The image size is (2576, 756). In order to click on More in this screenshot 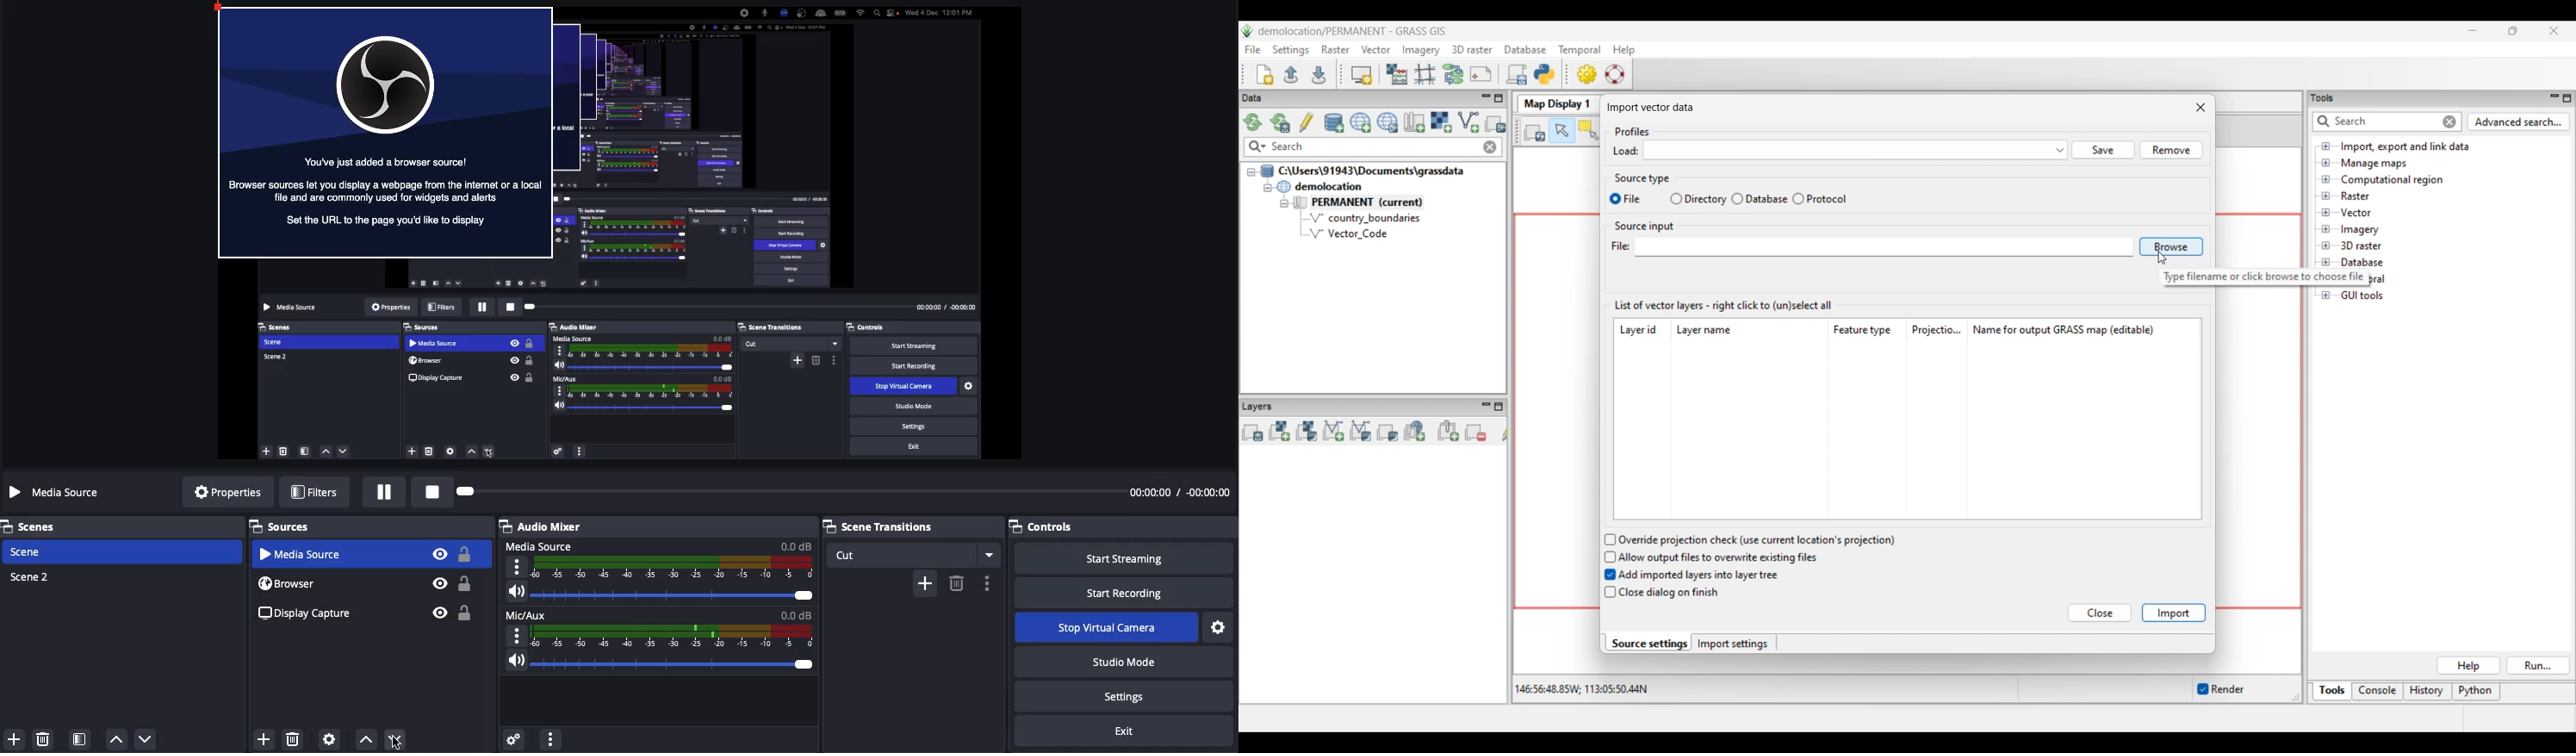, I will do `click(556, 738)`.